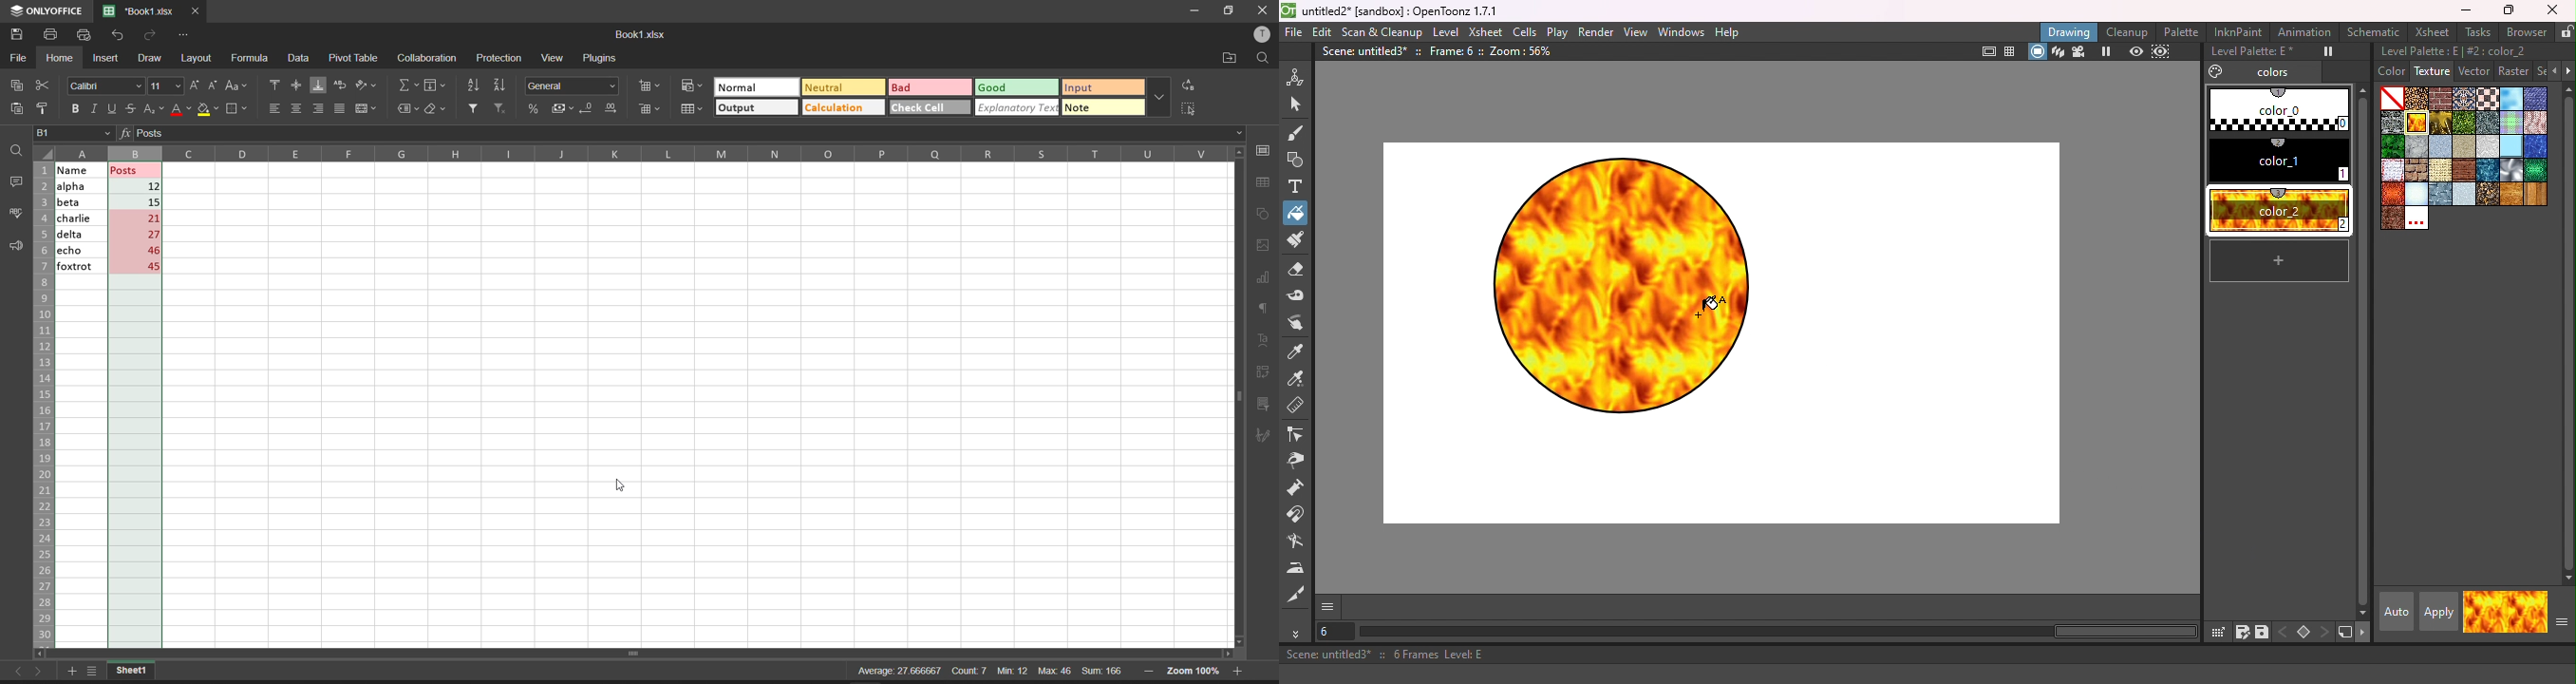 The width and height of the screenshot is (2576, 700). I want to click on Geometric tool, so click(1297, 160).